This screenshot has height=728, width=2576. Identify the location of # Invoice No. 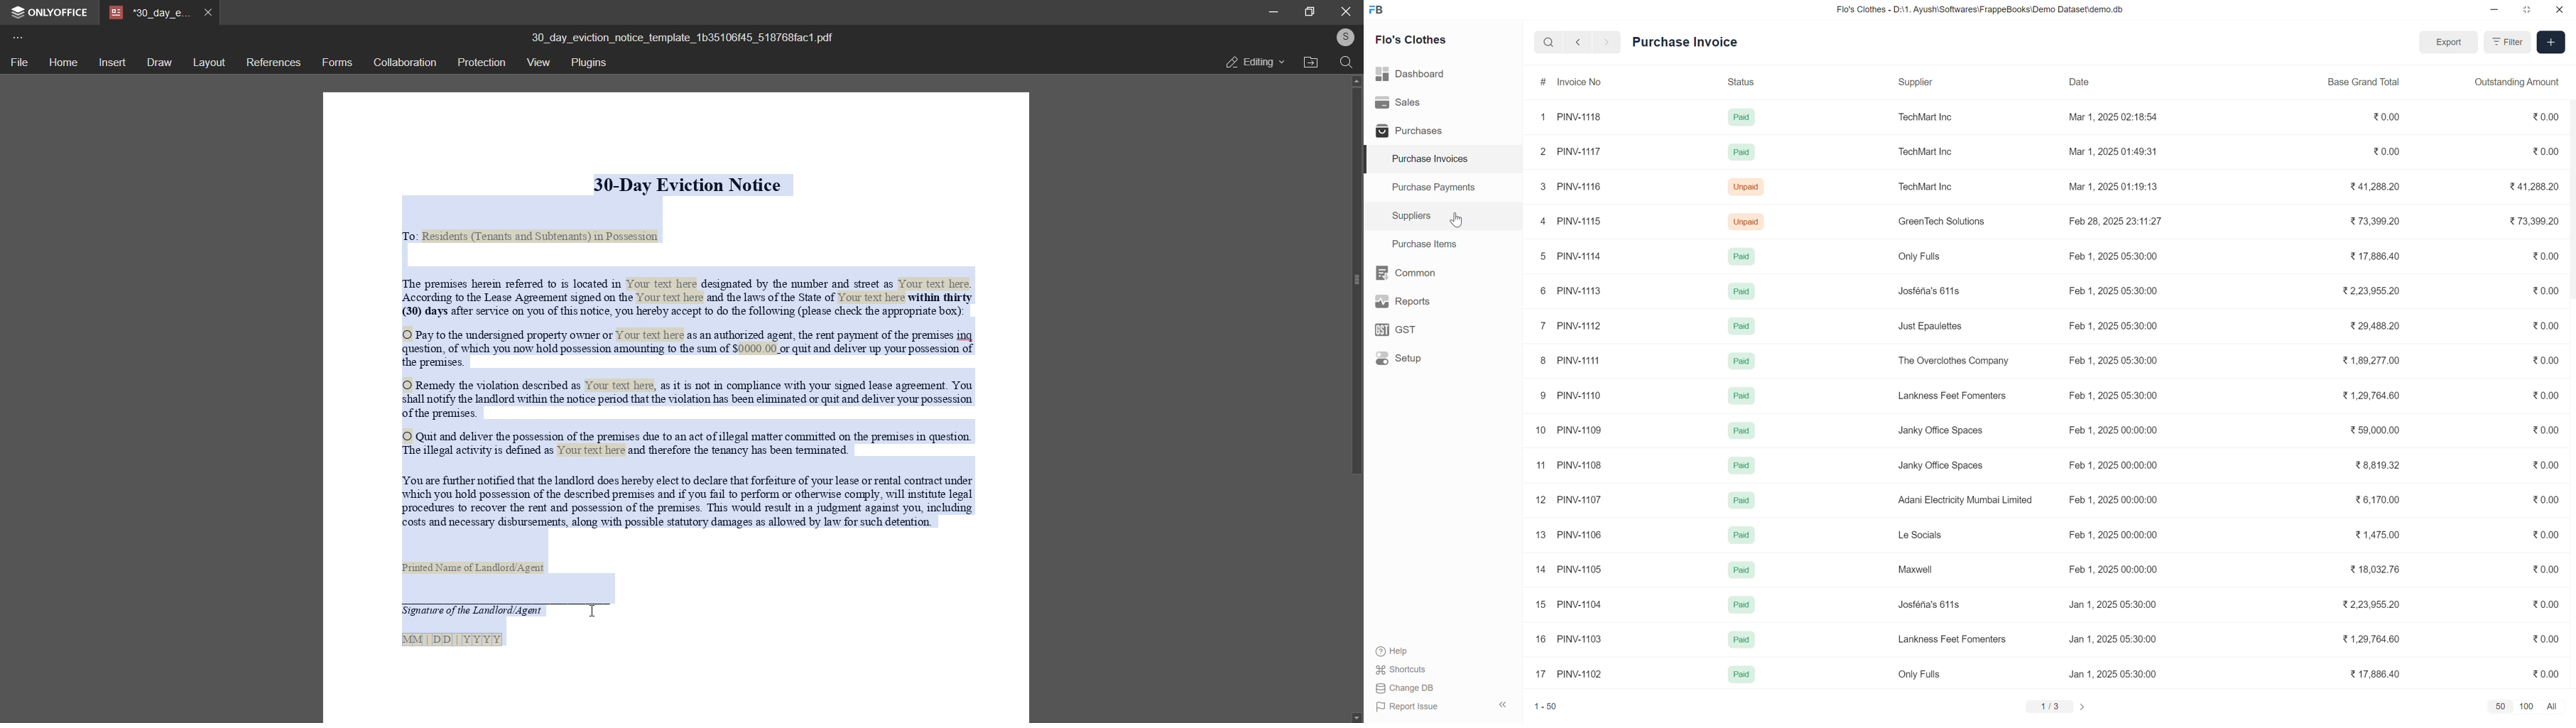
(1565, 81).